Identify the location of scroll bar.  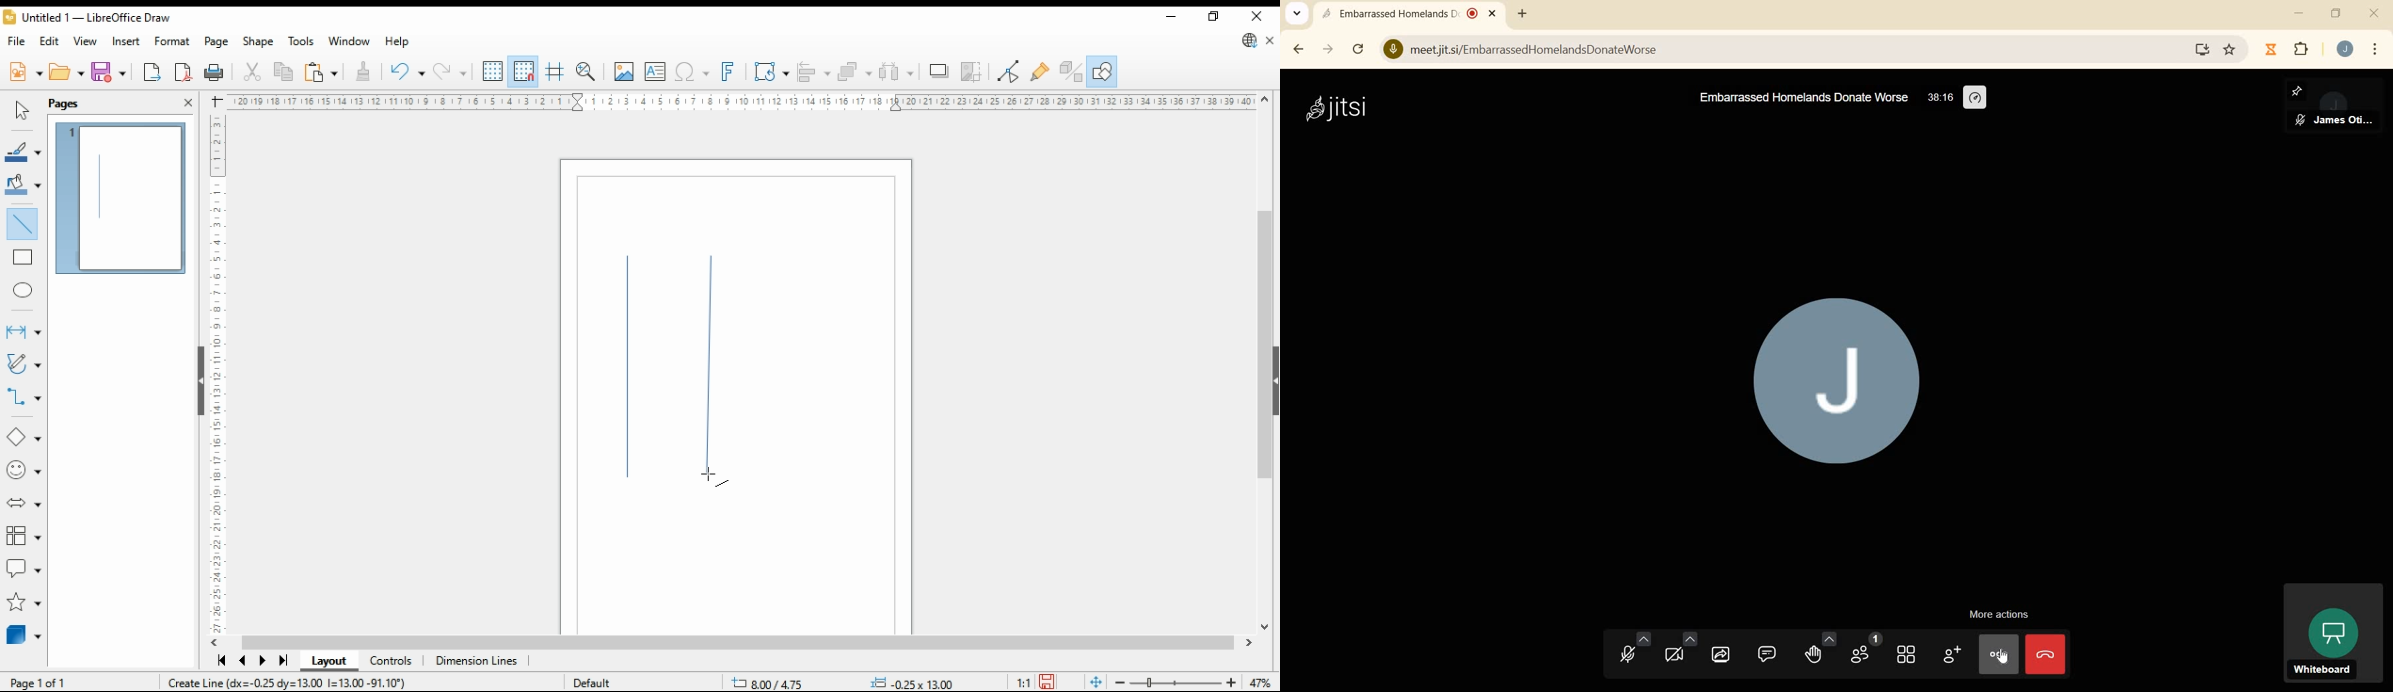
(1259, 361).